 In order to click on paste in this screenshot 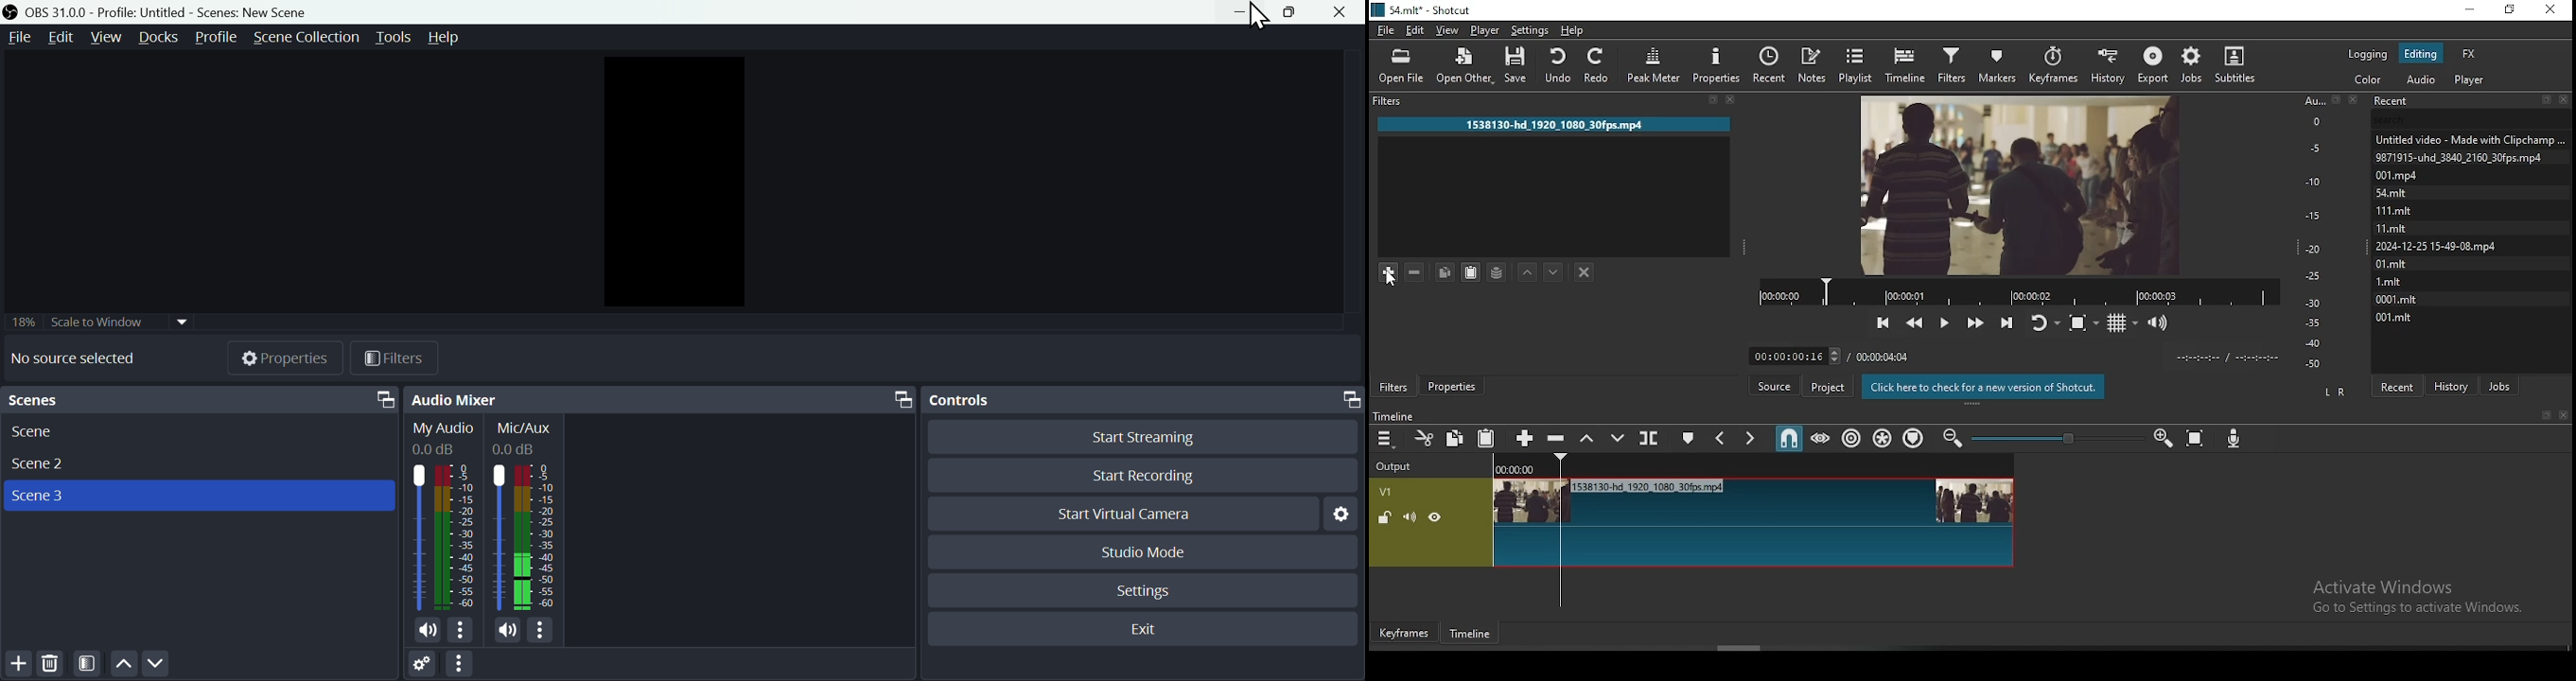, I will do `click(1488, 438)`.